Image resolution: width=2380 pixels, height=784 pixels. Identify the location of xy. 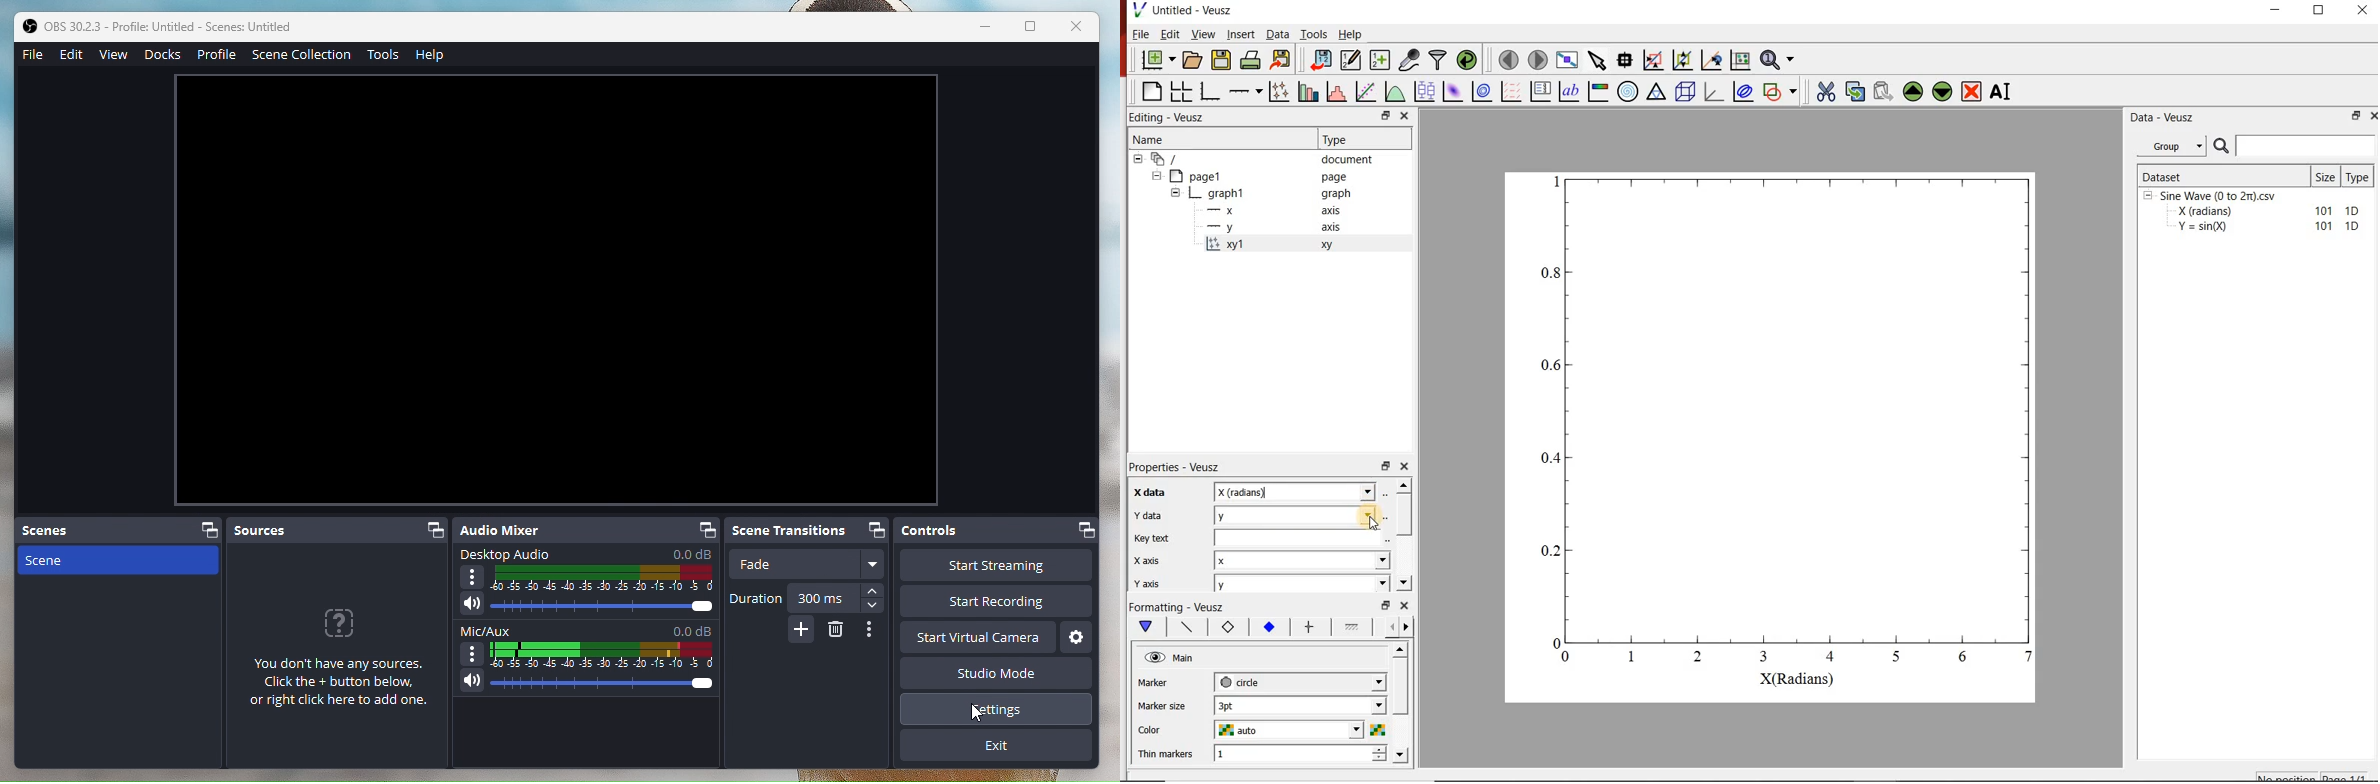
(1225, 627).